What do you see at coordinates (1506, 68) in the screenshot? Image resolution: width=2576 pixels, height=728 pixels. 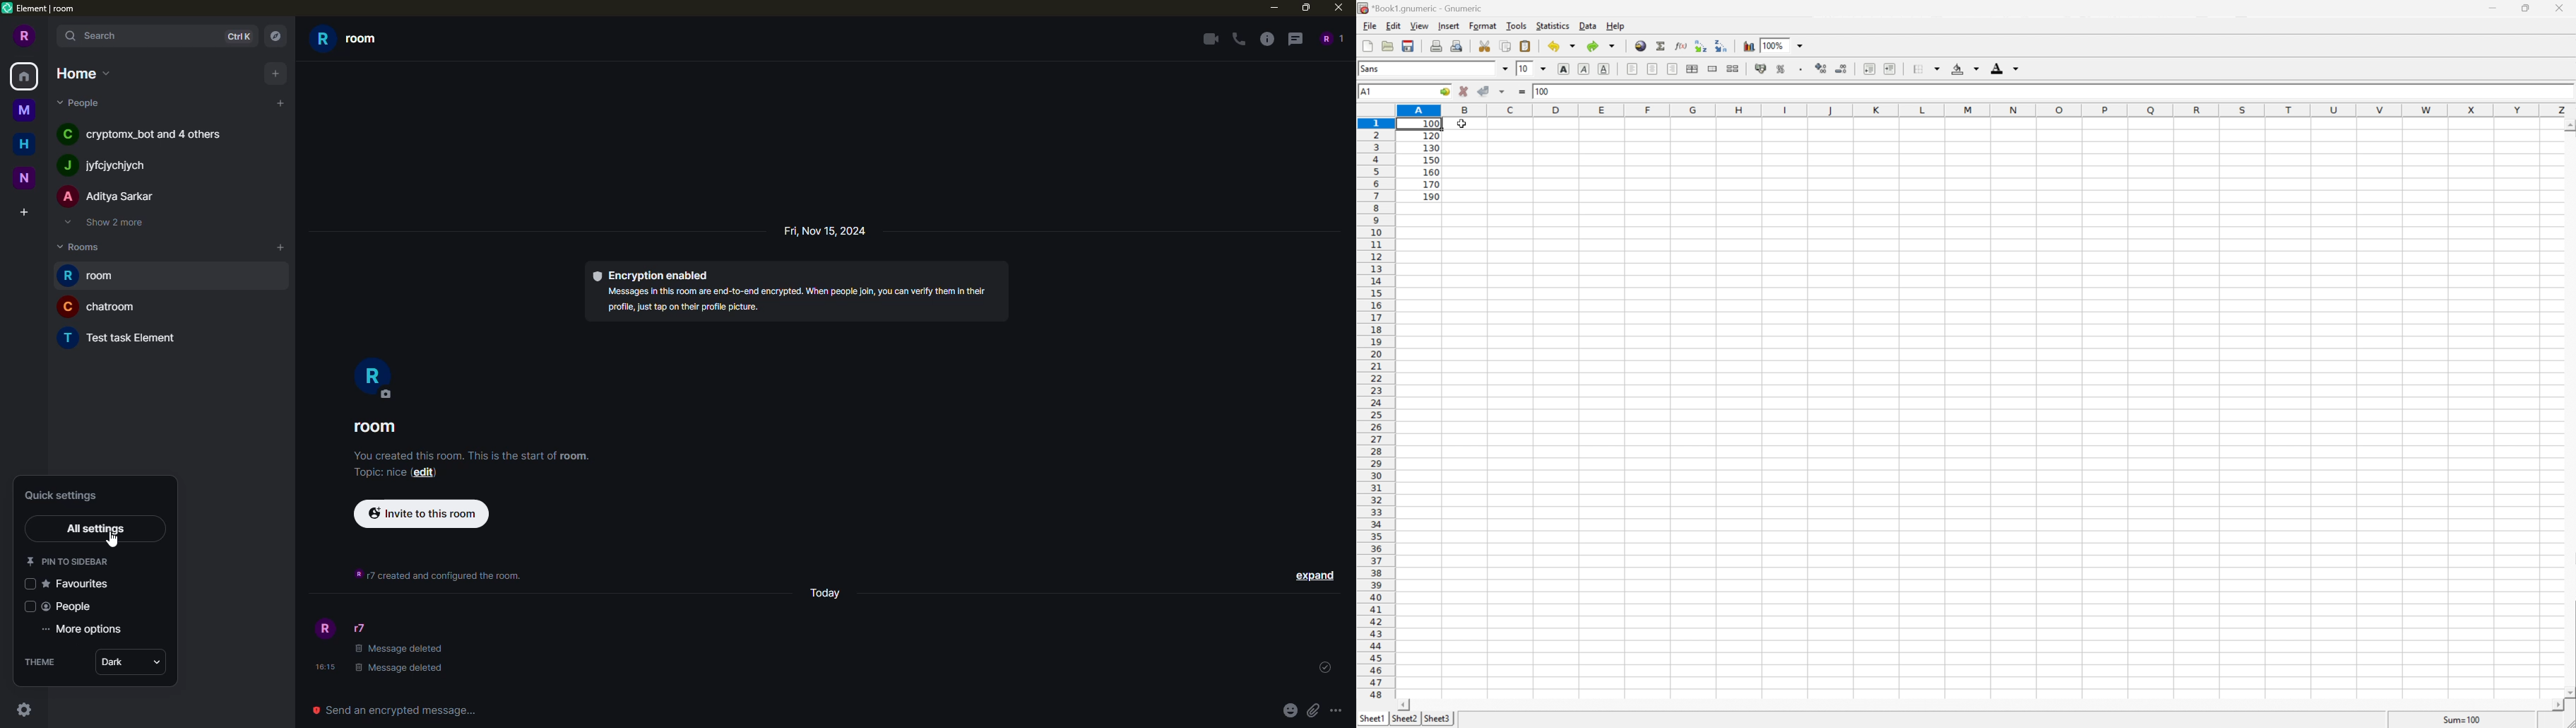 I see `Drop Down` at bounding box center [1506, 68].